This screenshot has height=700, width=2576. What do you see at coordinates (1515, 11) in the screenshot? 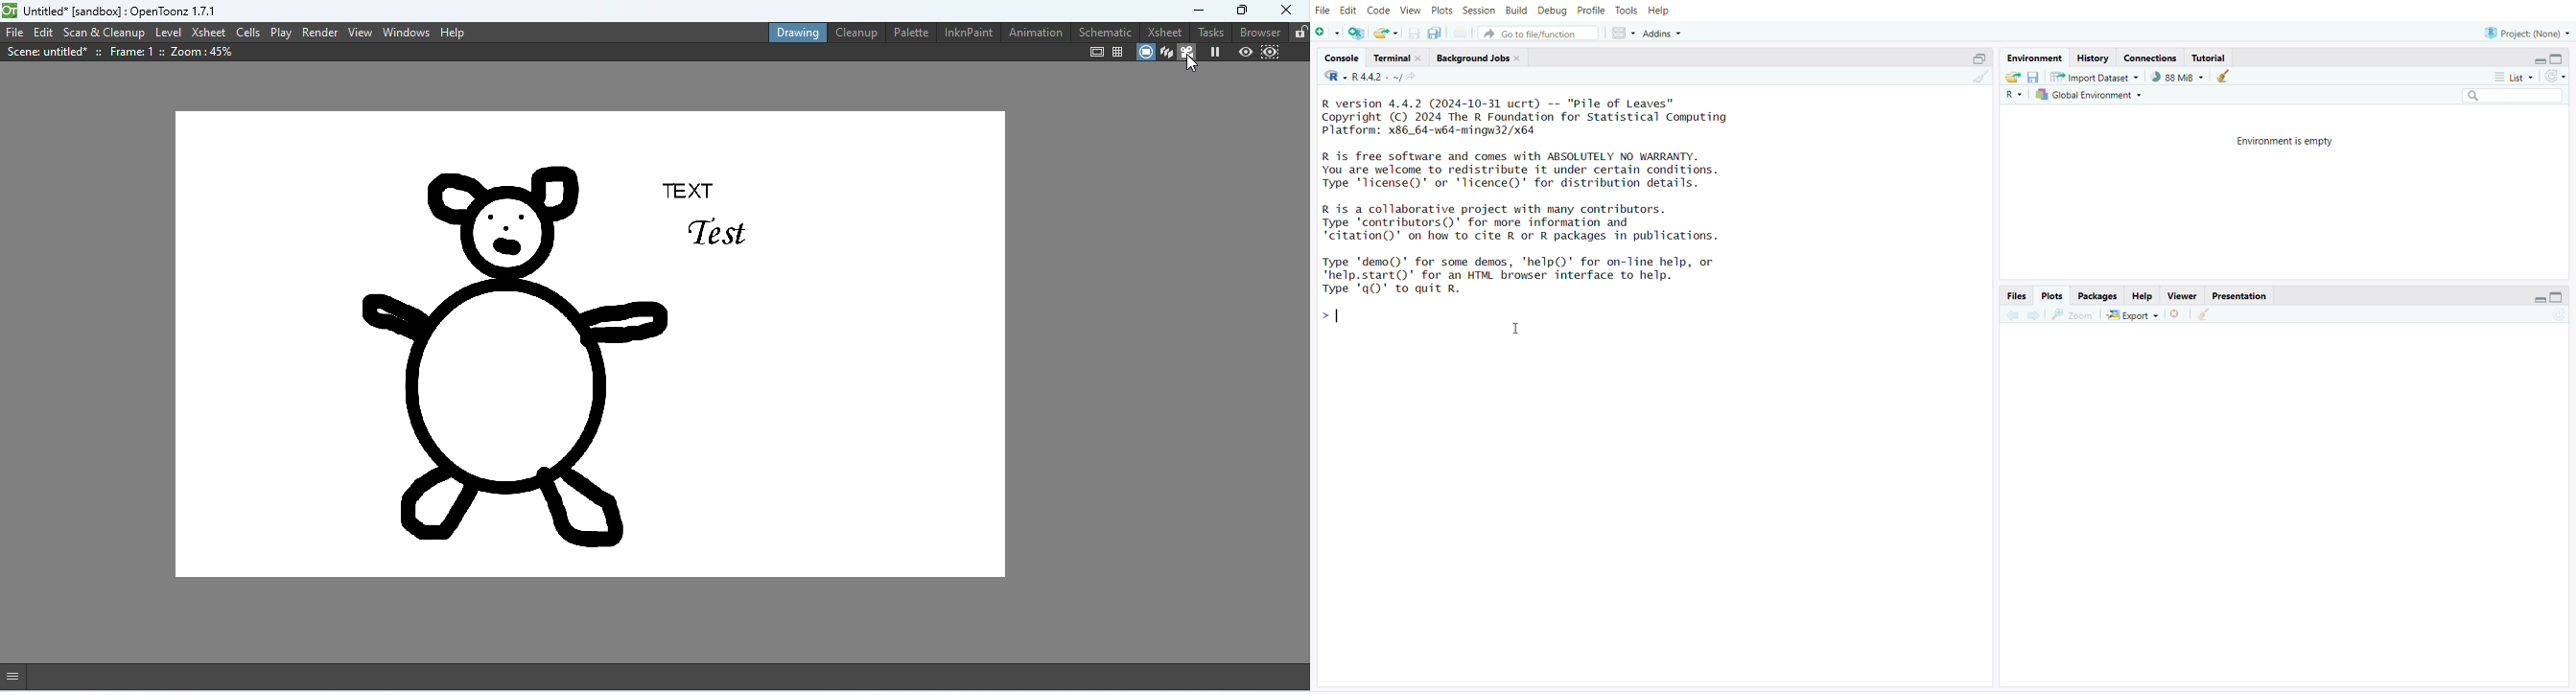
I see `build` at bounding box center [1515, 11].